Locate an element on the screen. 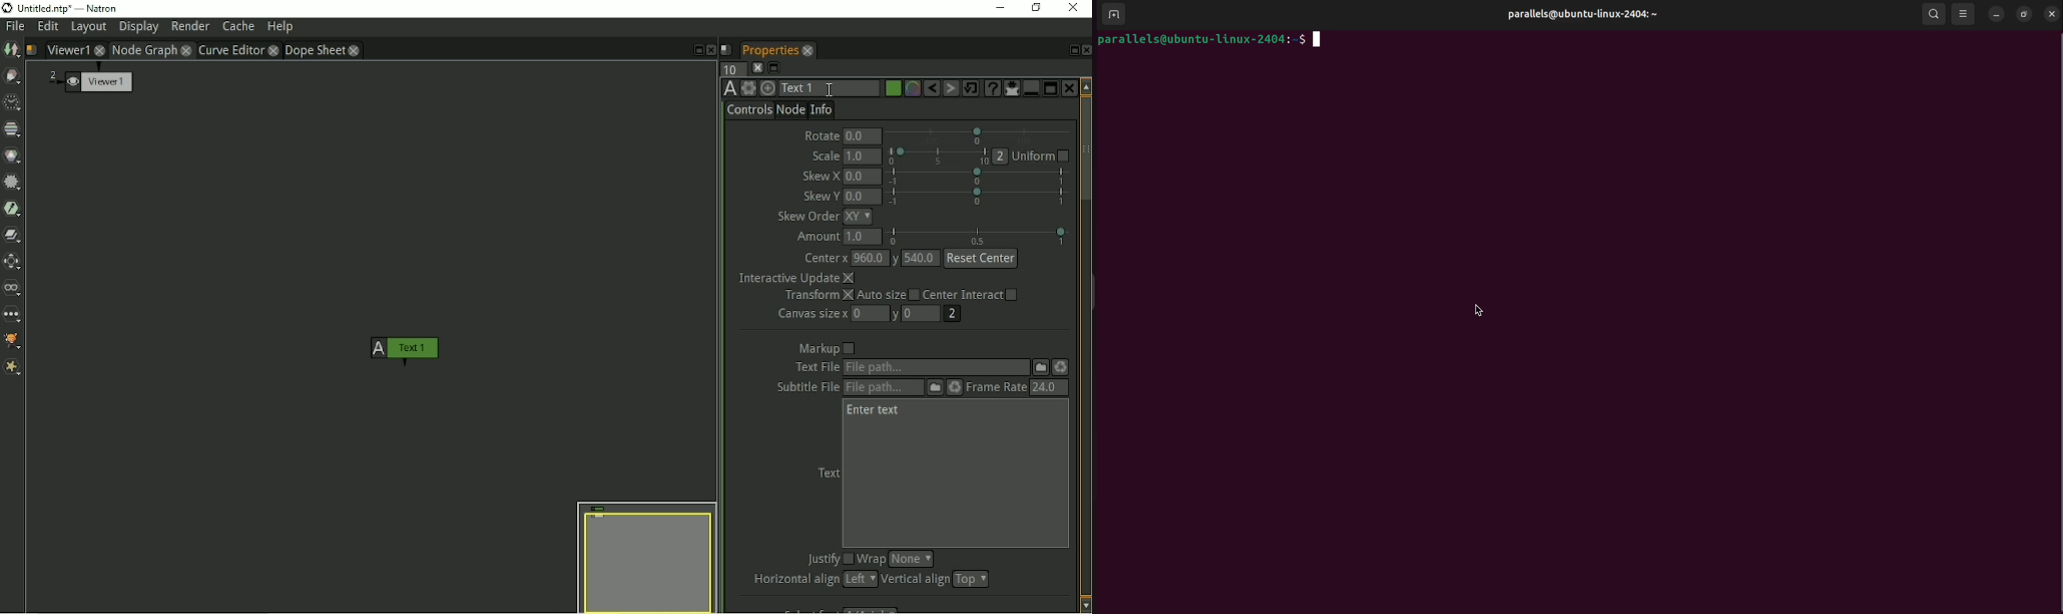 The width and height of the screenshot is (2072, 616). Close is located at coordinates (712, 51).